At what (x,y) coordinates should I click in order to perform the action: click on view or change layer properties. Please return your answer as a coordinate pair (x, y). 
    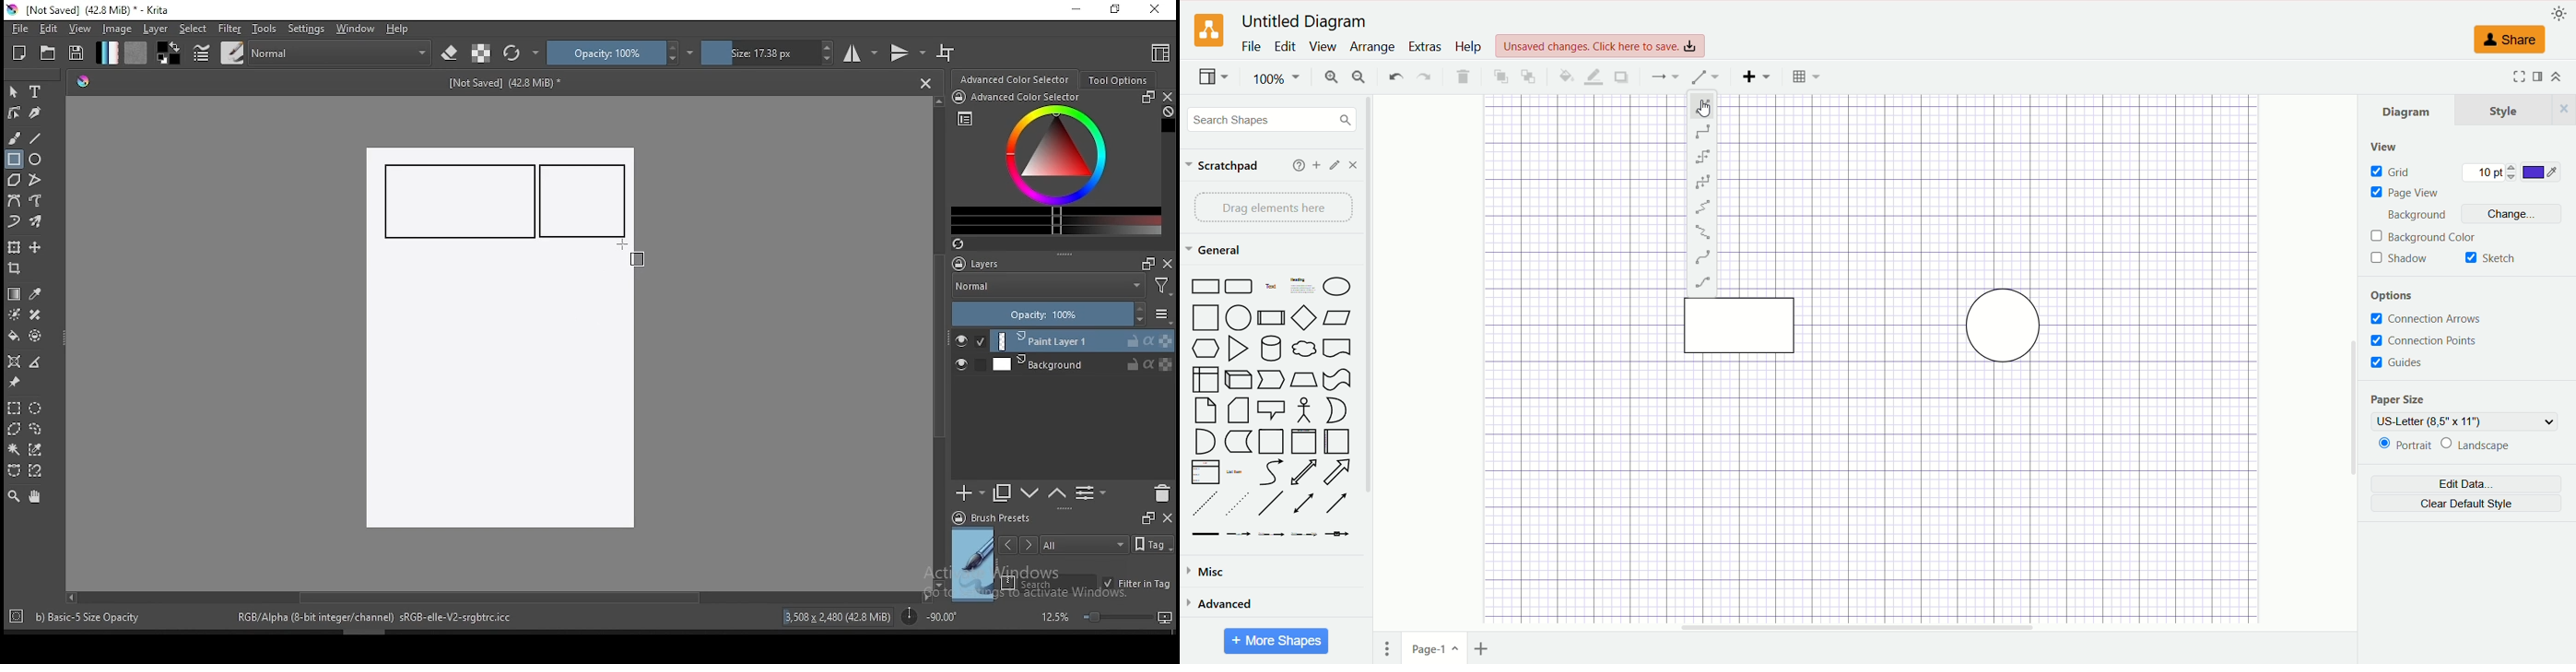
    Looking at the image, I should click on (1090, 492).